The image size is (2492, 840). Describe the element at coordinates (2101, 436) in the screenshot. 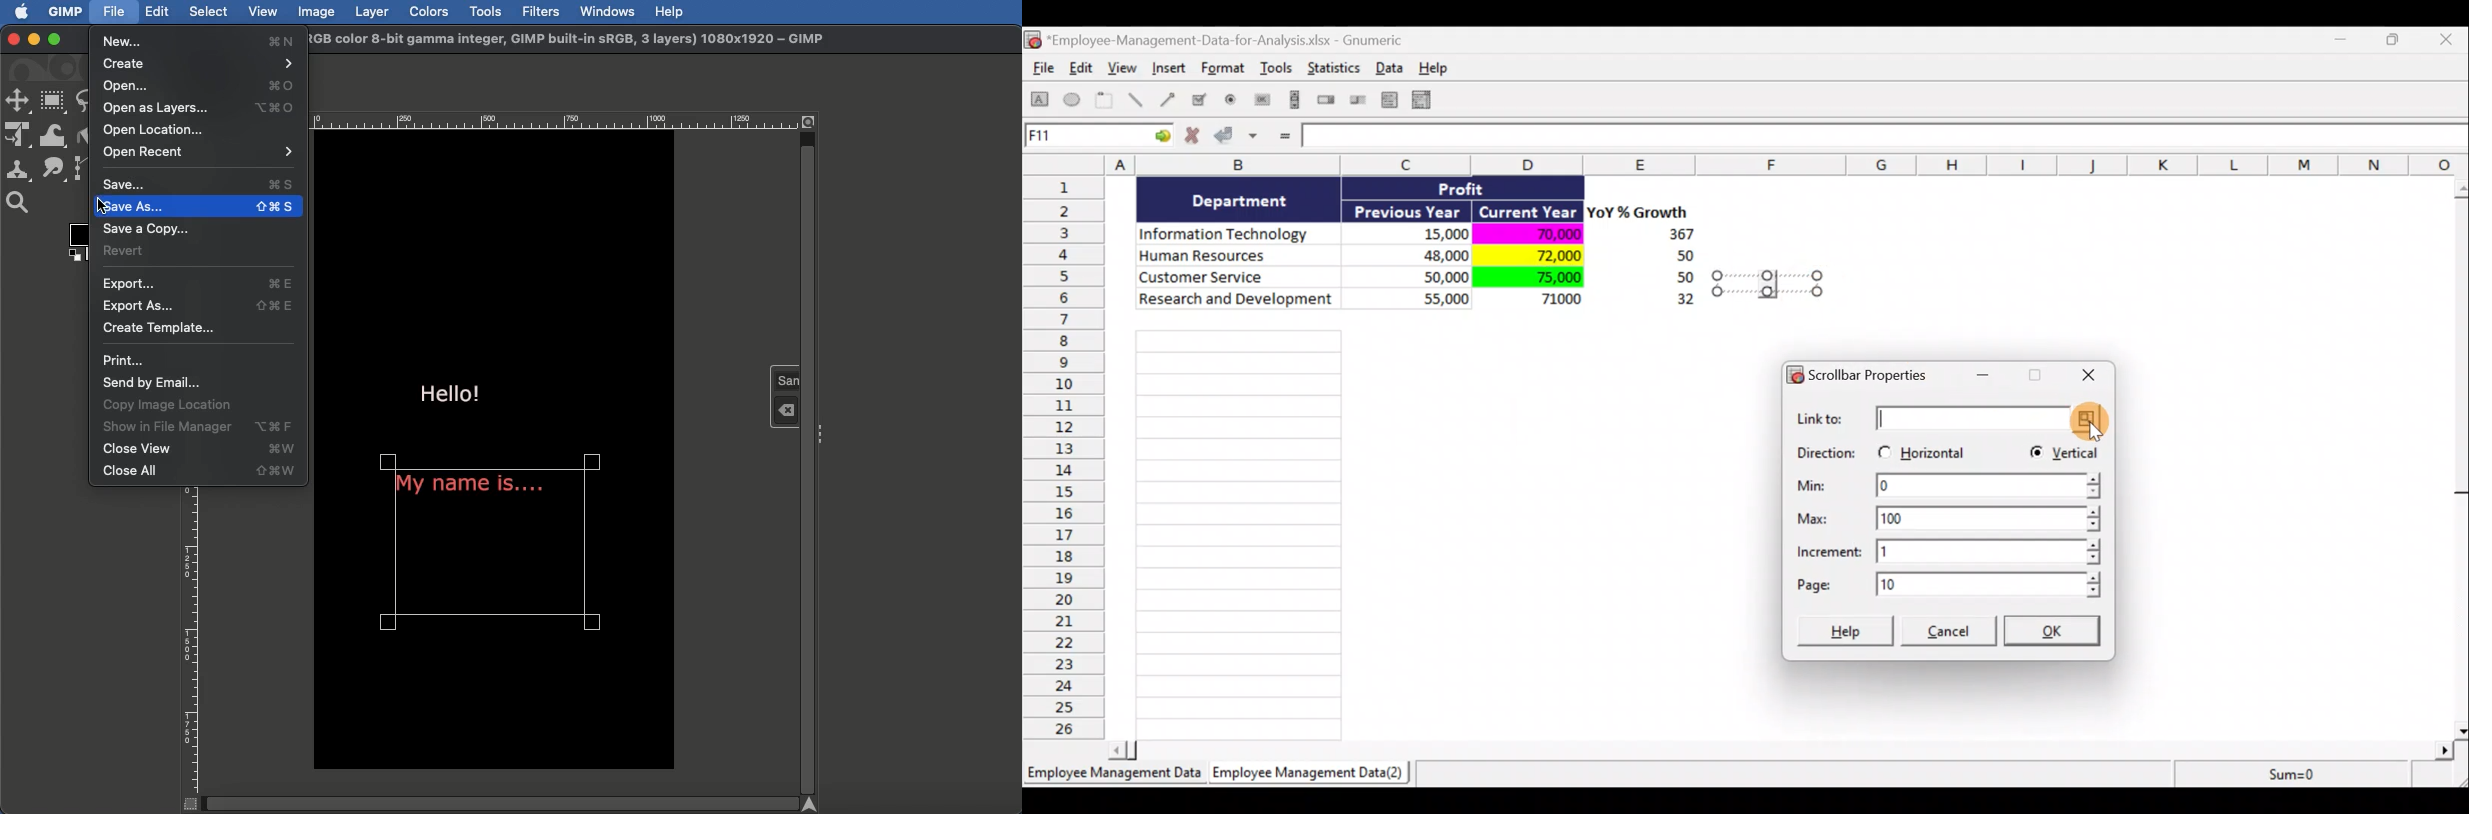

I see `cursor` at that location.